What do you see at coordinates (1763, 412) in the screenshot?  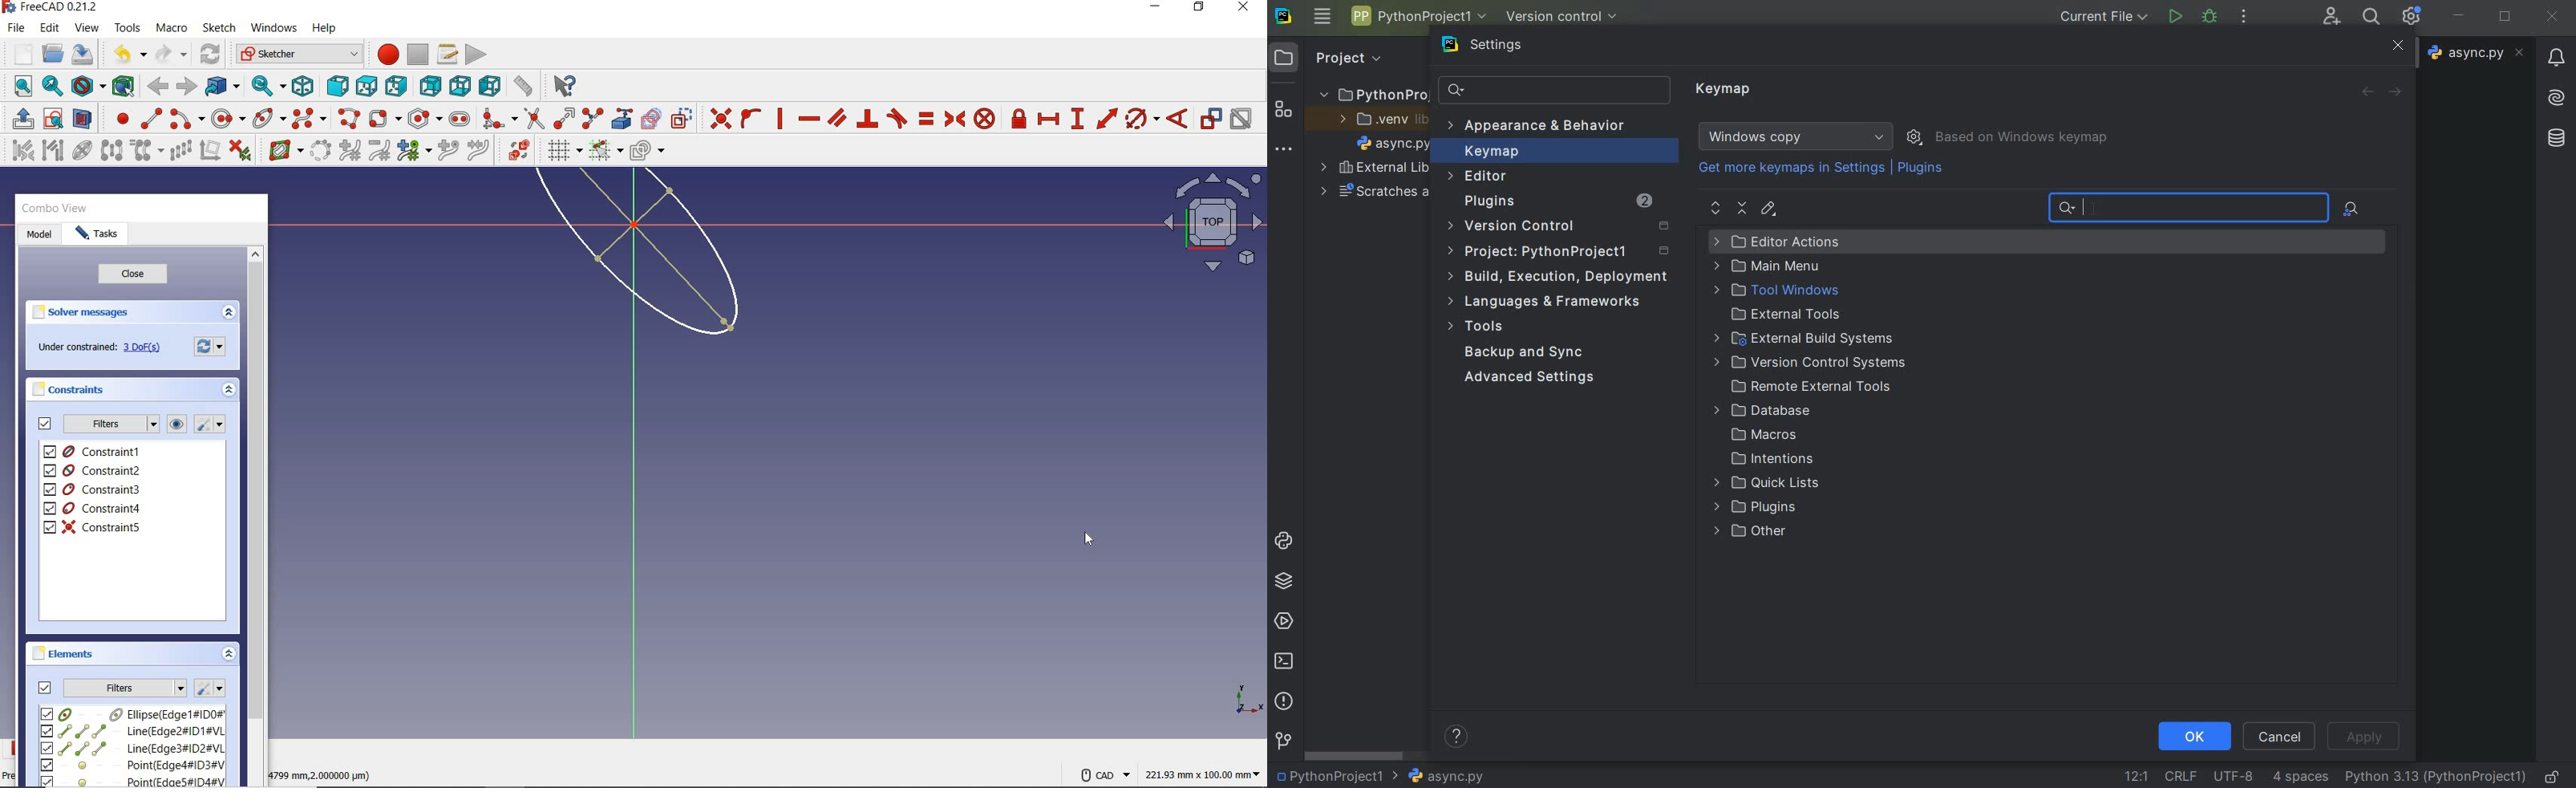 I see `database` at bounding box center [1763, 412].